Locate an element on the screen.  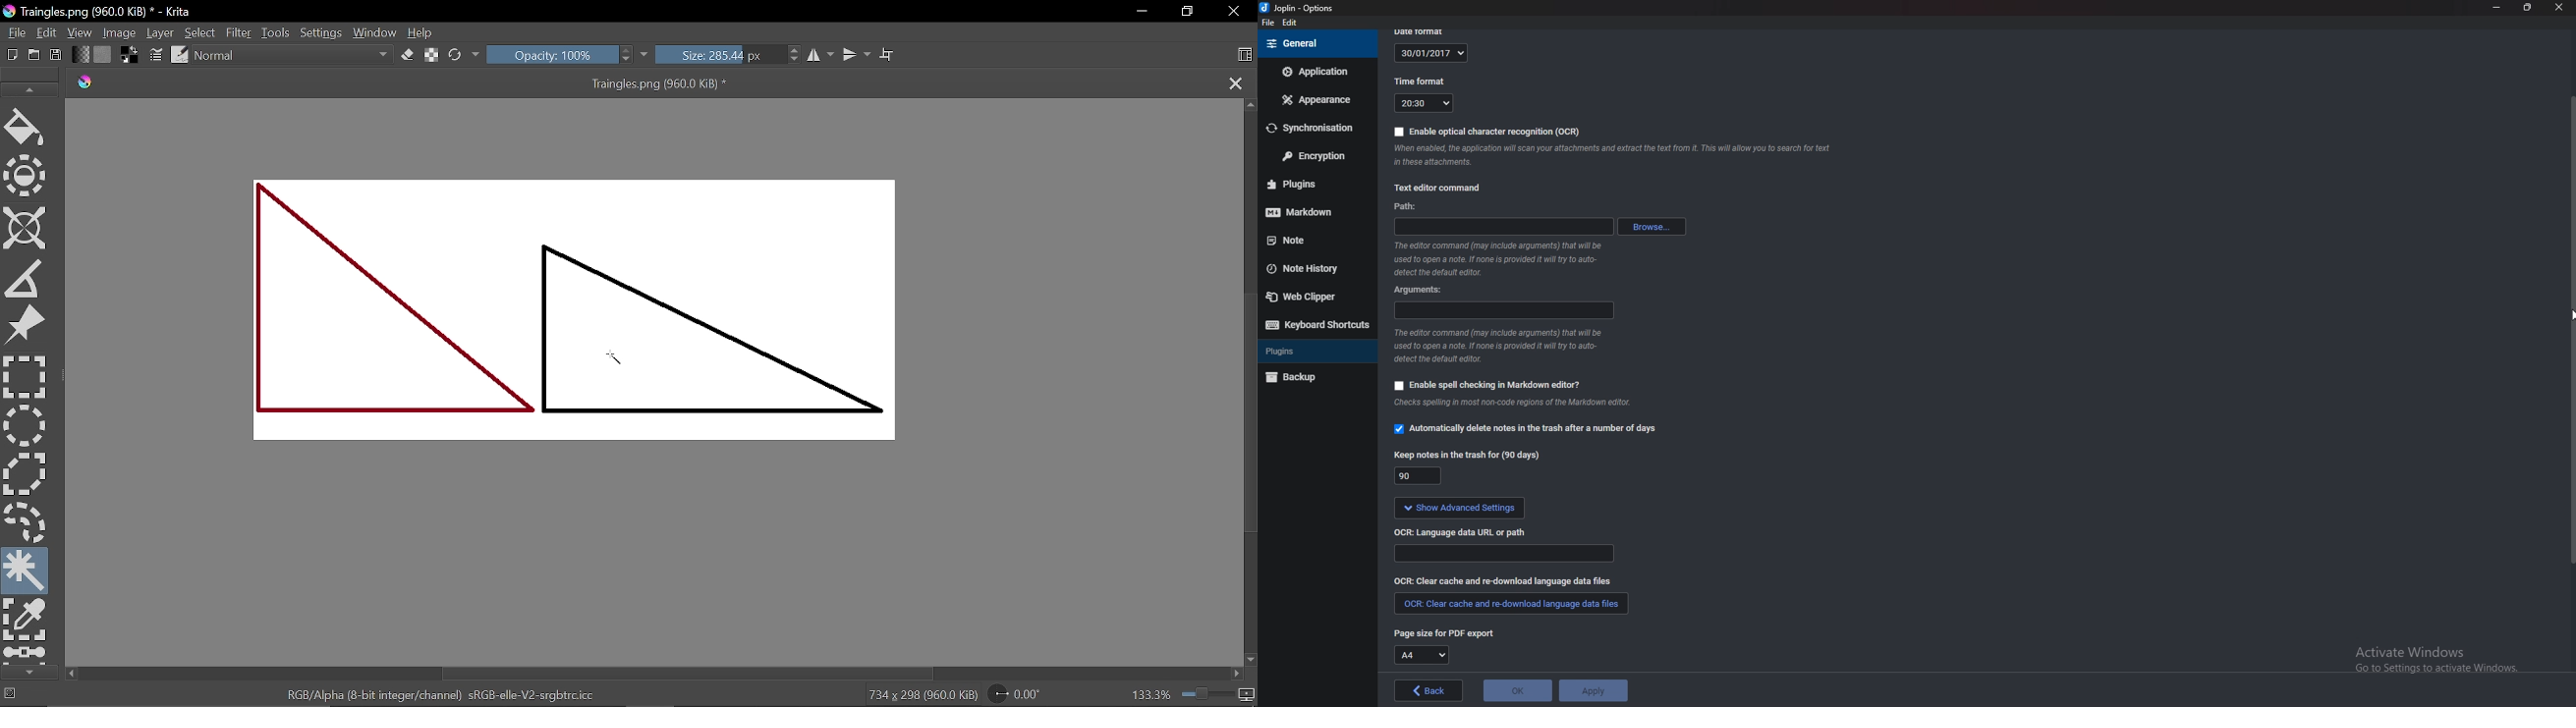
Plugins is located at coordinates (1308, 351).